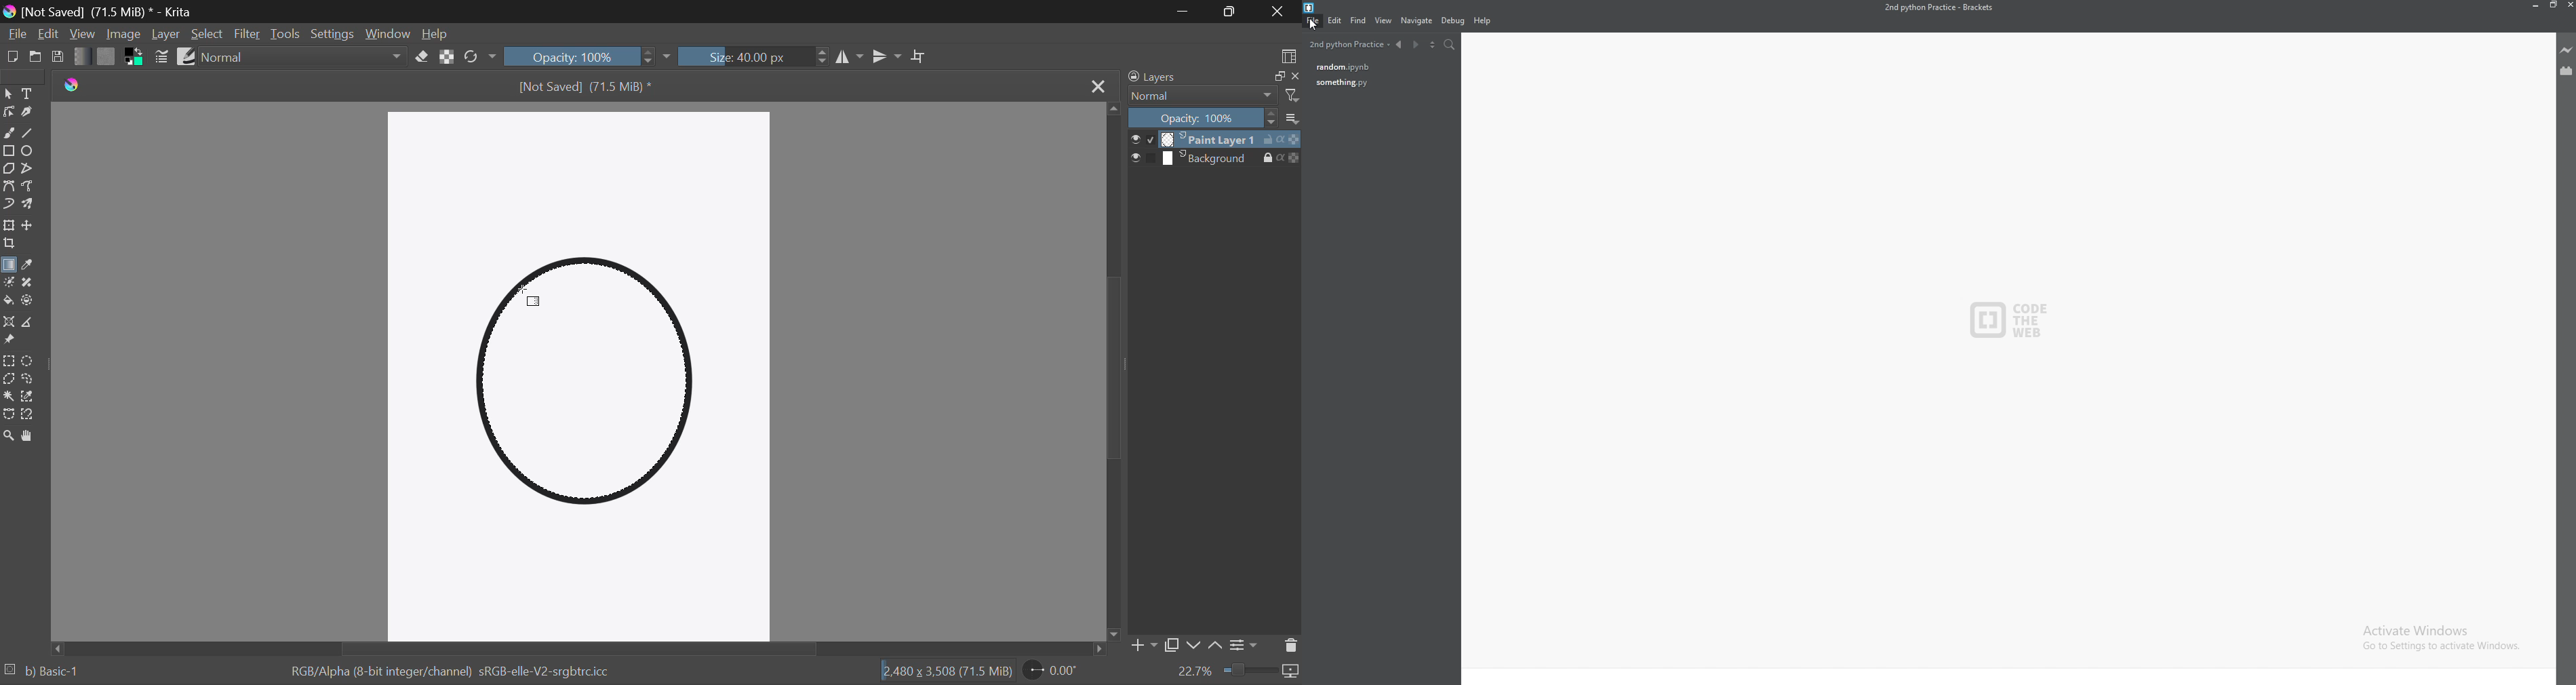 The width and height of the screenshot is (2576, 700). I want to click on Lock Alpha, so click(448, 57).